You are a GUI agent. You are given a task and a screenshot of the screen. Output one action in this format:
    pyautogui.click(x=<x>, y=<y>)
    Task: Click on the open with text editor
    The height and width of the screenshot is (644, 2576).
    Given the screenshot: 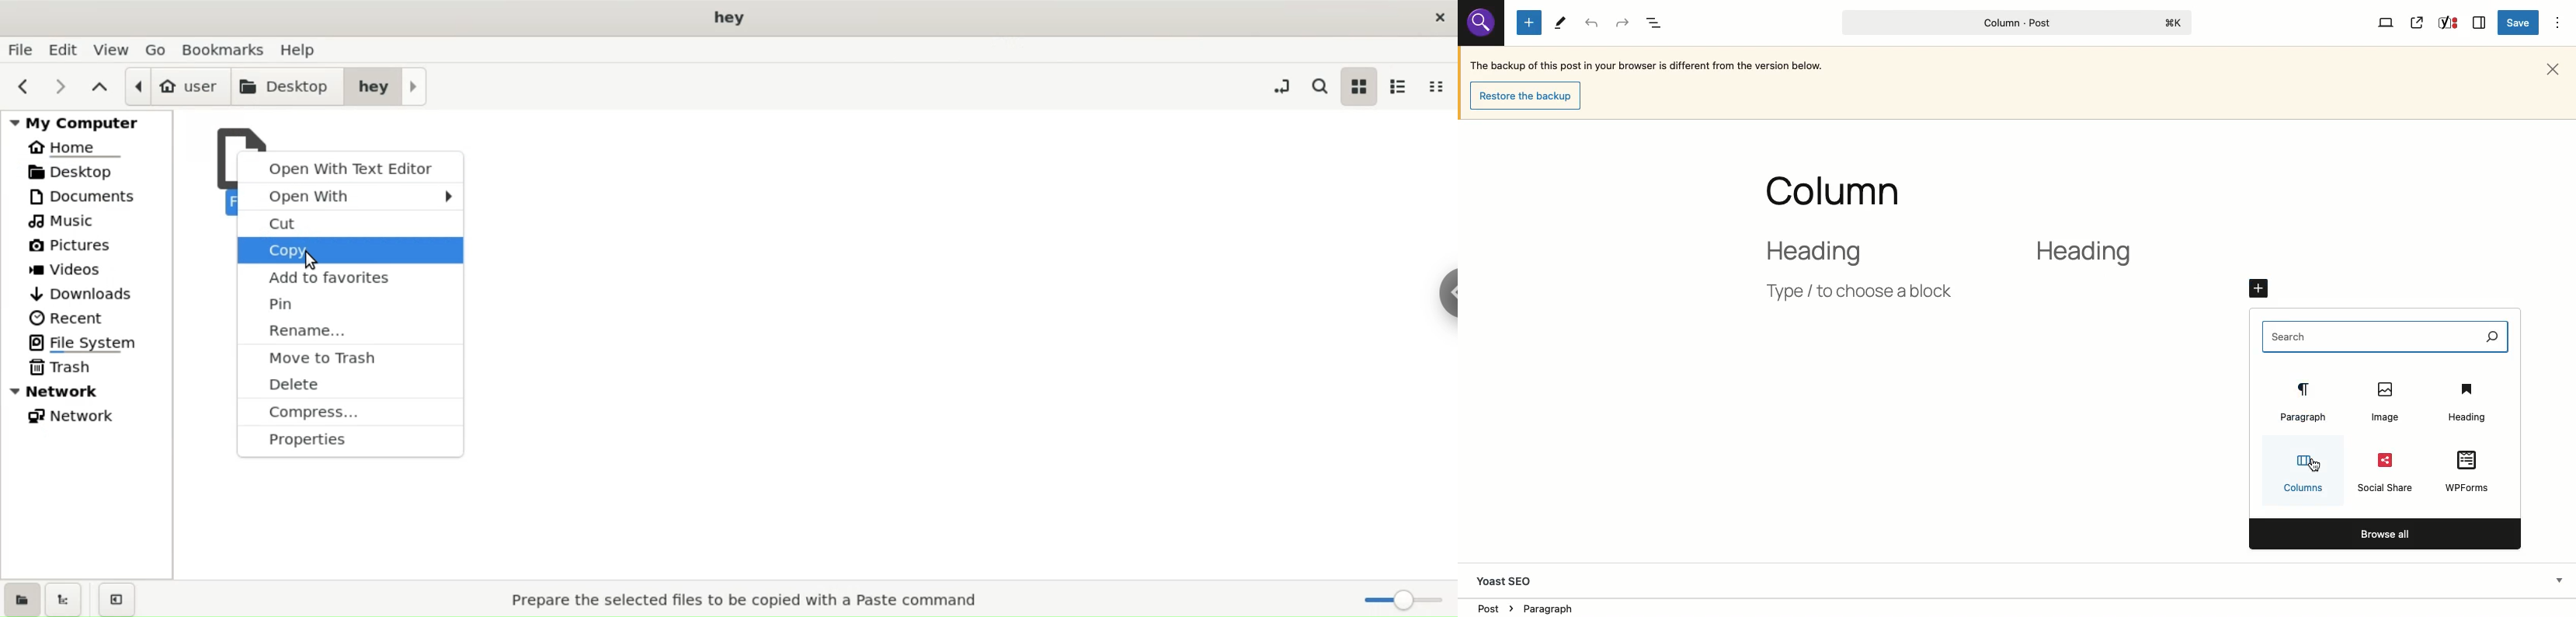 What is the action you would take?
    pyautogui.click(x=351, y=166)
    